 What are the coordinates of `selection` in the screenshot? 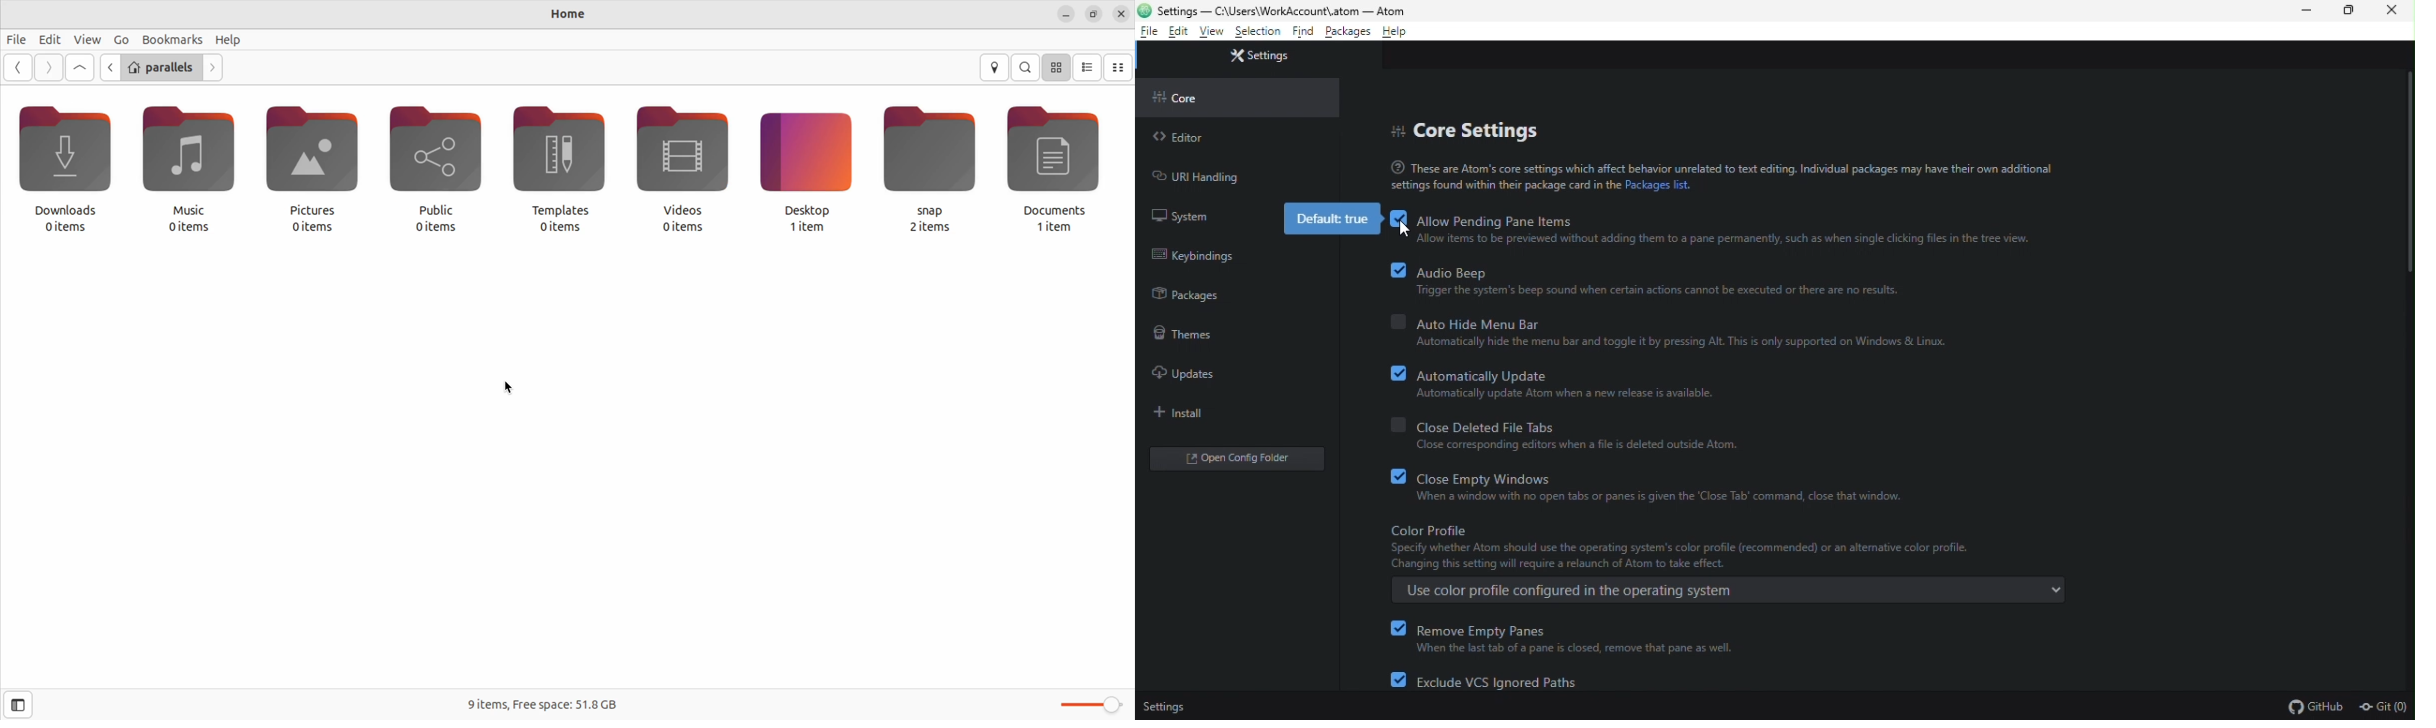 It's located at (1259, 31).